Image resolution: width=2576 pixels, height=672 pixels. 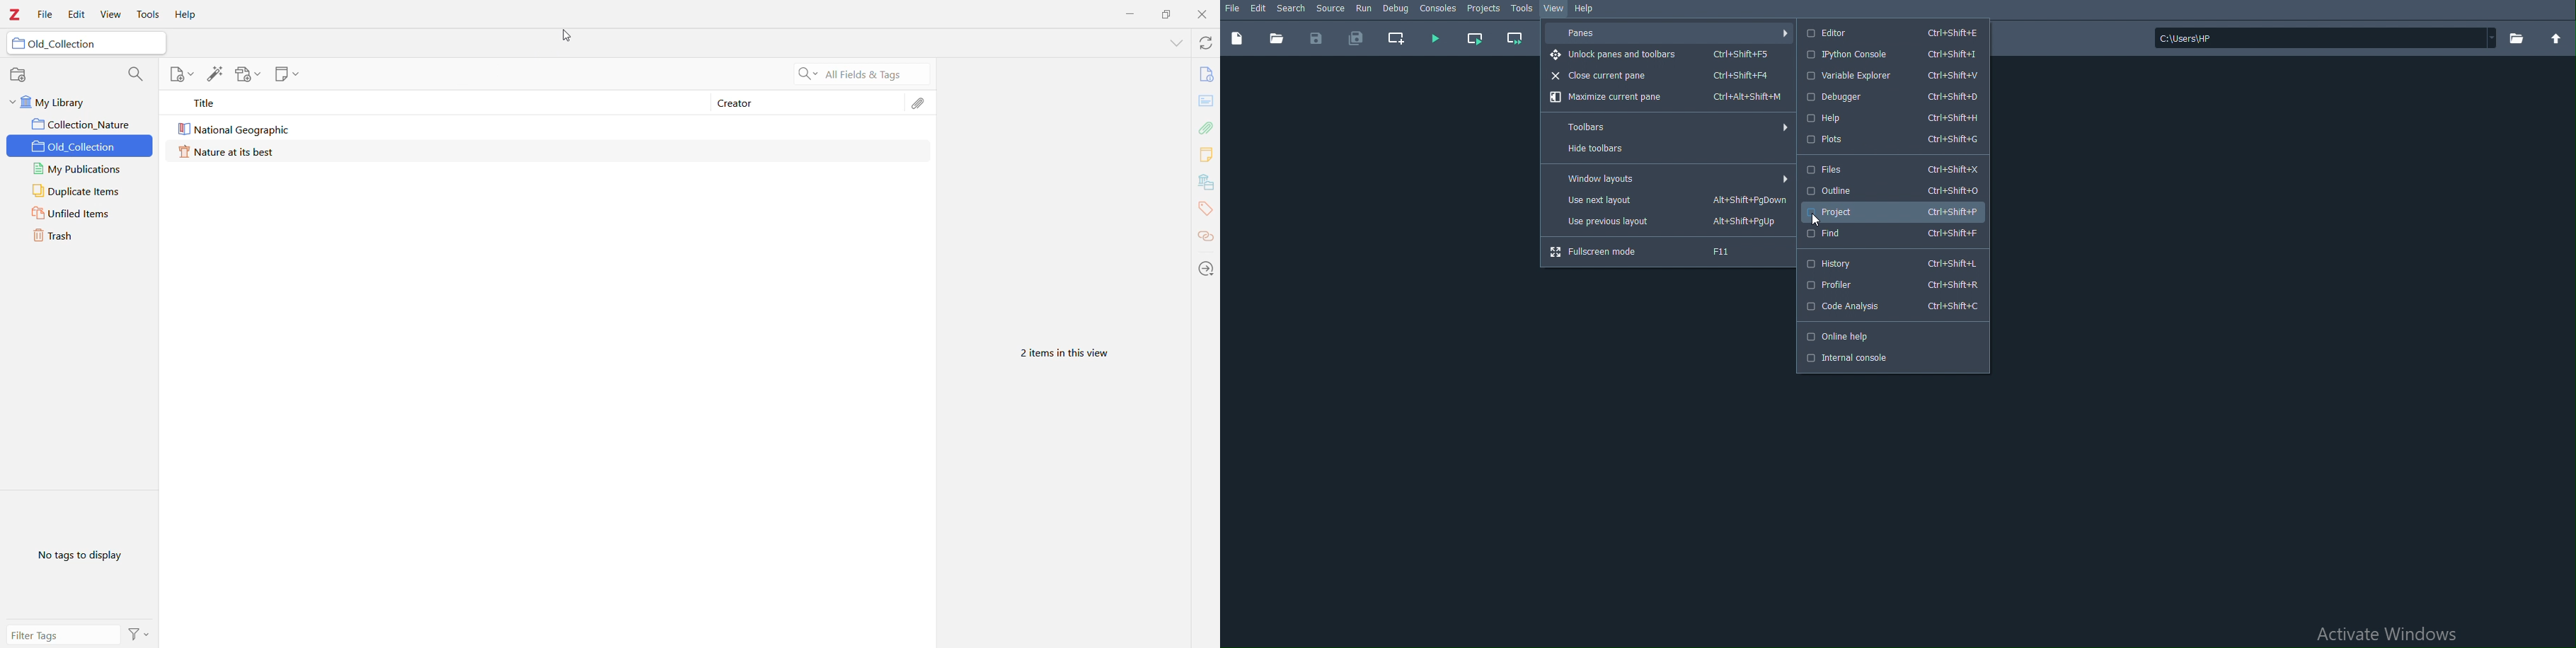 What do you see at coordinates (234, 151) in the screenshot?
I see `Nature at its best` at bounding box center [234, 151].